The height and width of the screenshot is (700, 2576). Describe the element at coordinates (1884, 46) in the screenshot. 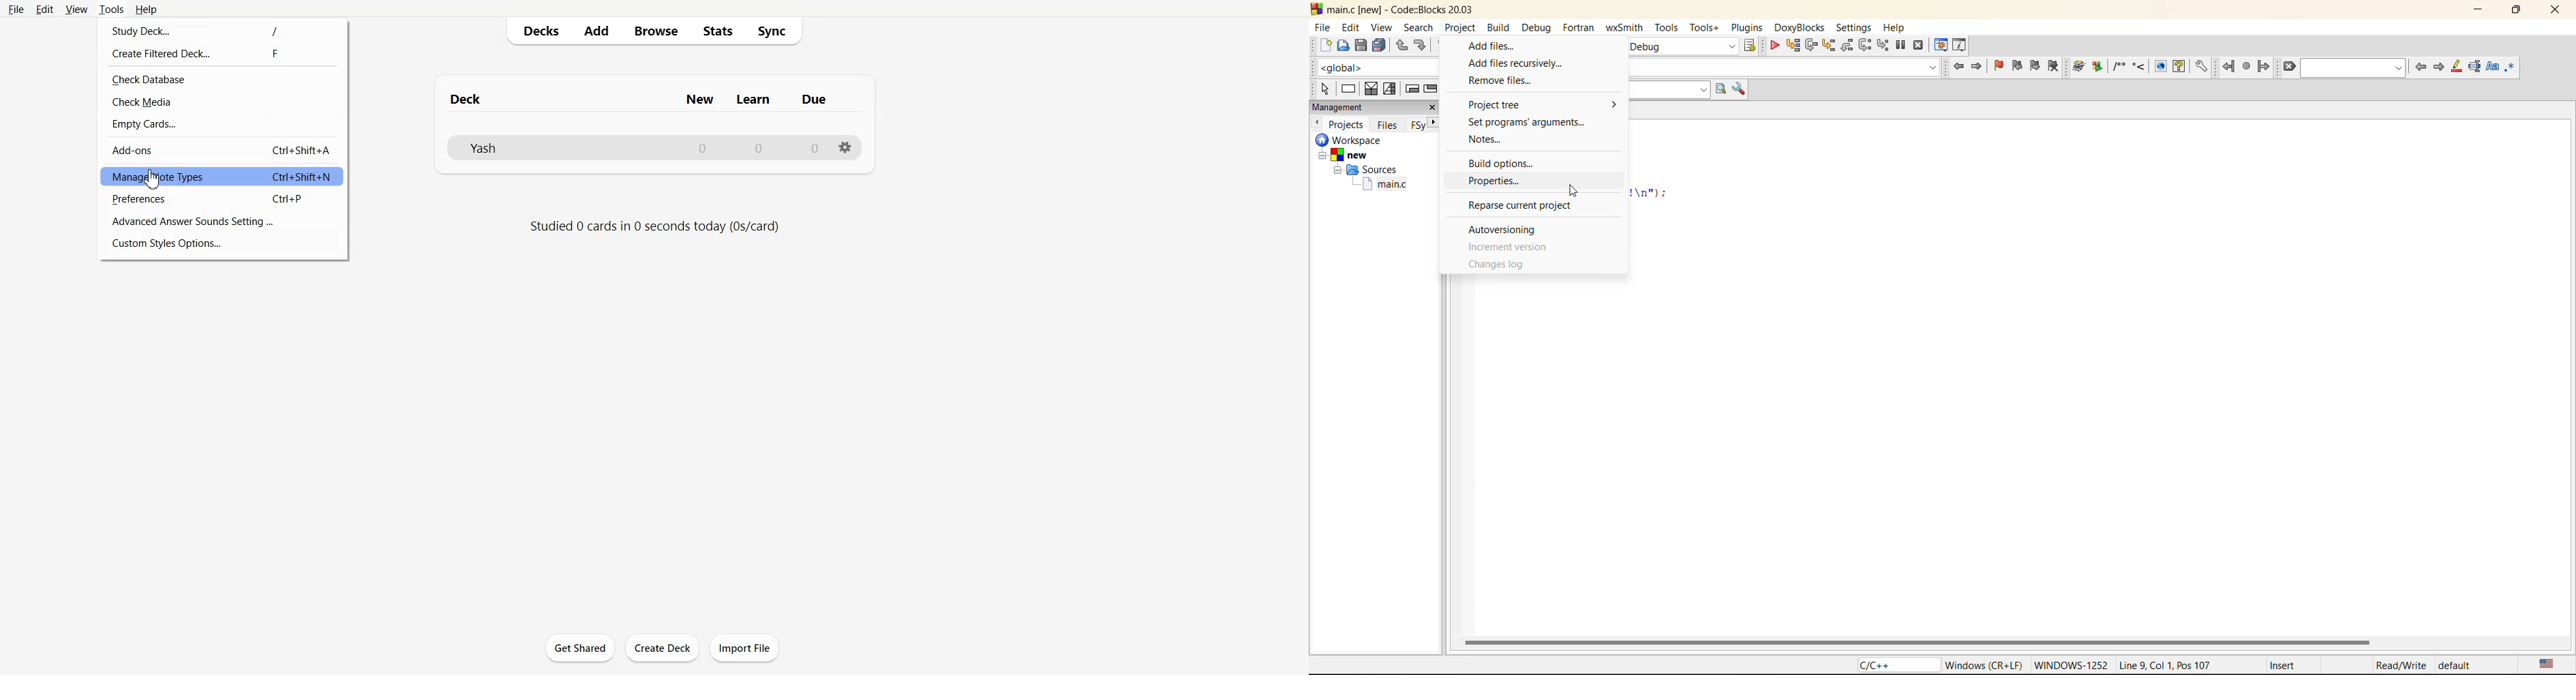

I see `step into instruction` at that location.